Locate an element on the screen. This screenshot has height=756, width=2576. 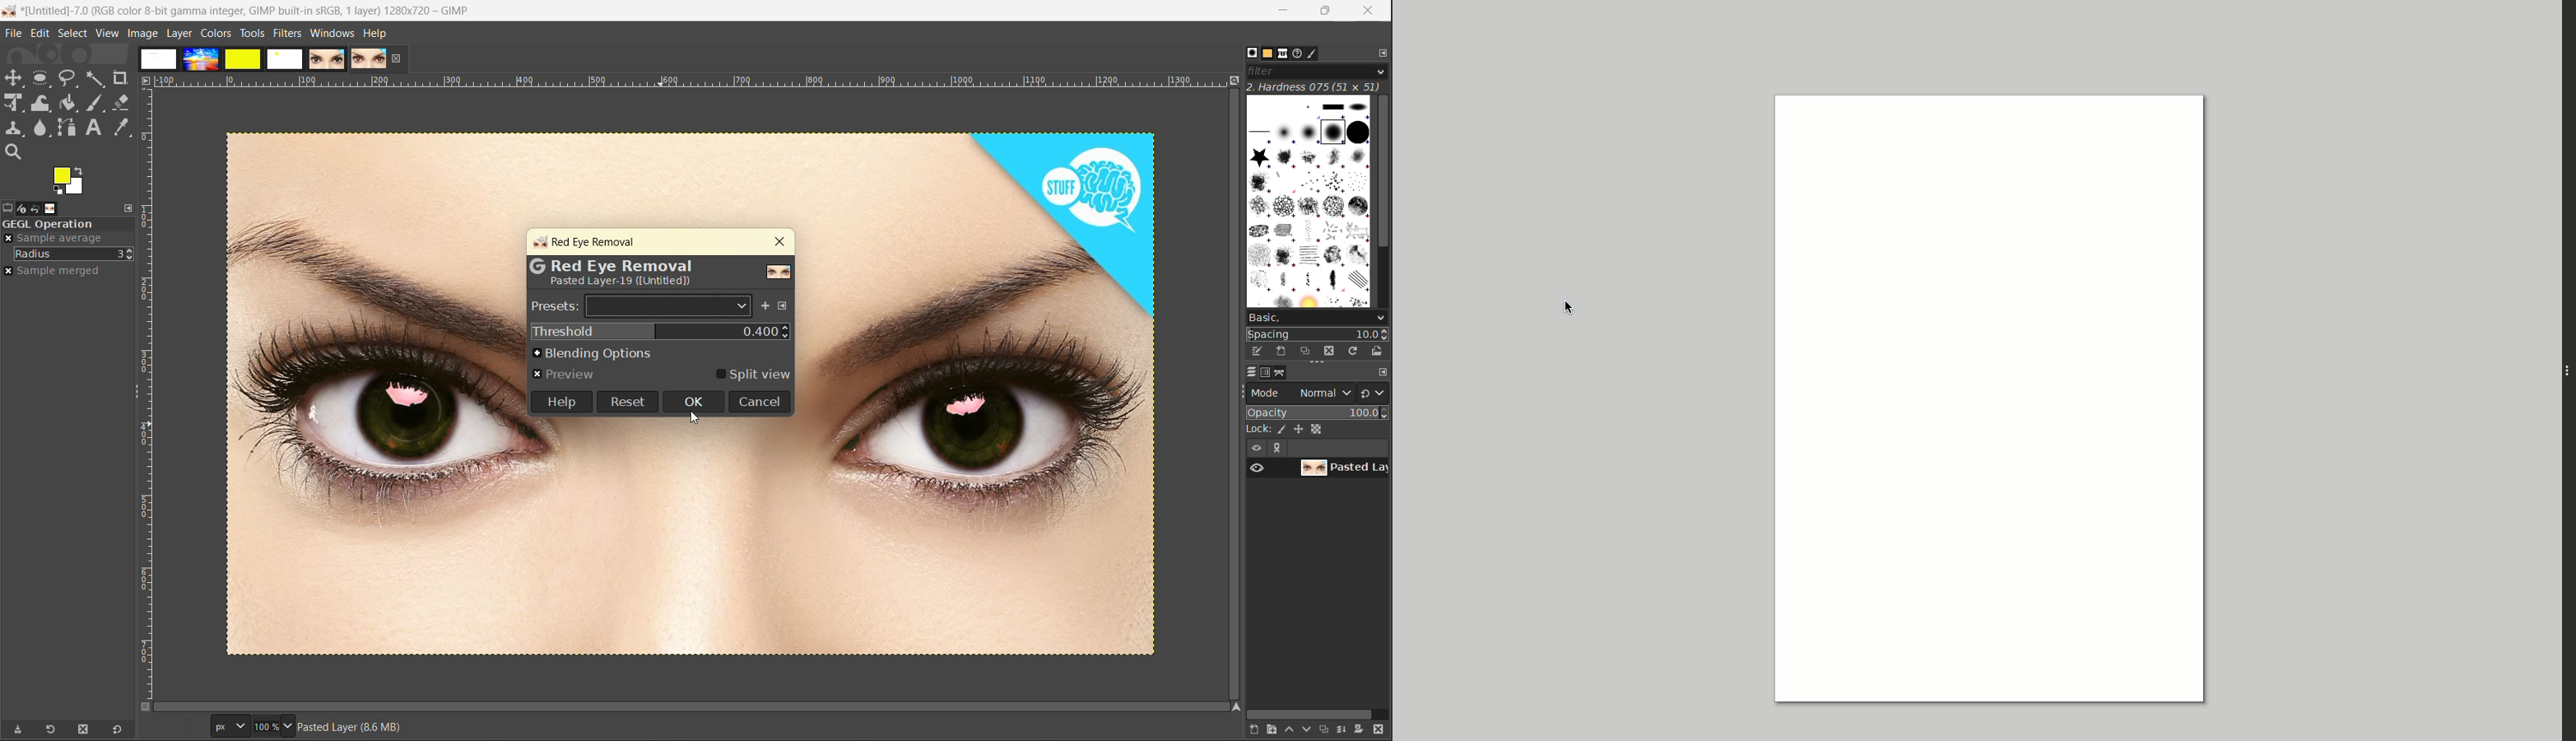
refresh tool preset is located at coordinates (49, 730).